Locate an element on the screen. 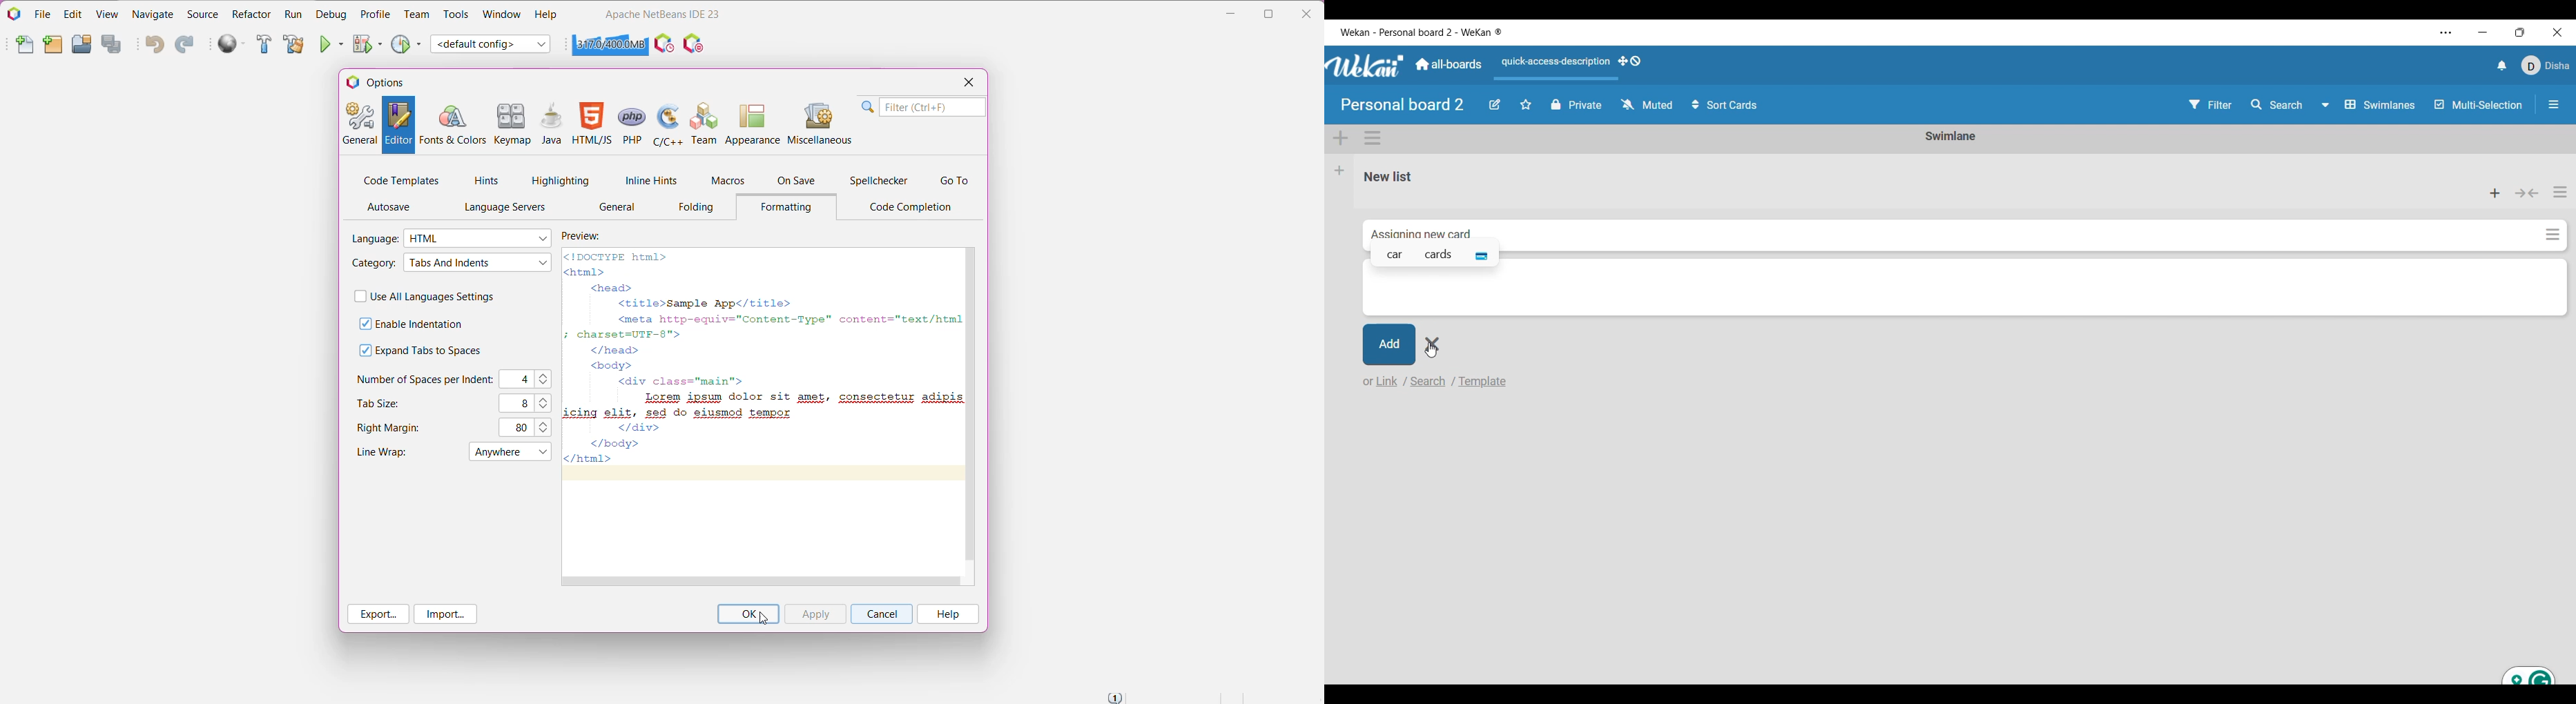 The width and height of the screenshot is (2576, 728). Search is located at coordinates (2278, 104).